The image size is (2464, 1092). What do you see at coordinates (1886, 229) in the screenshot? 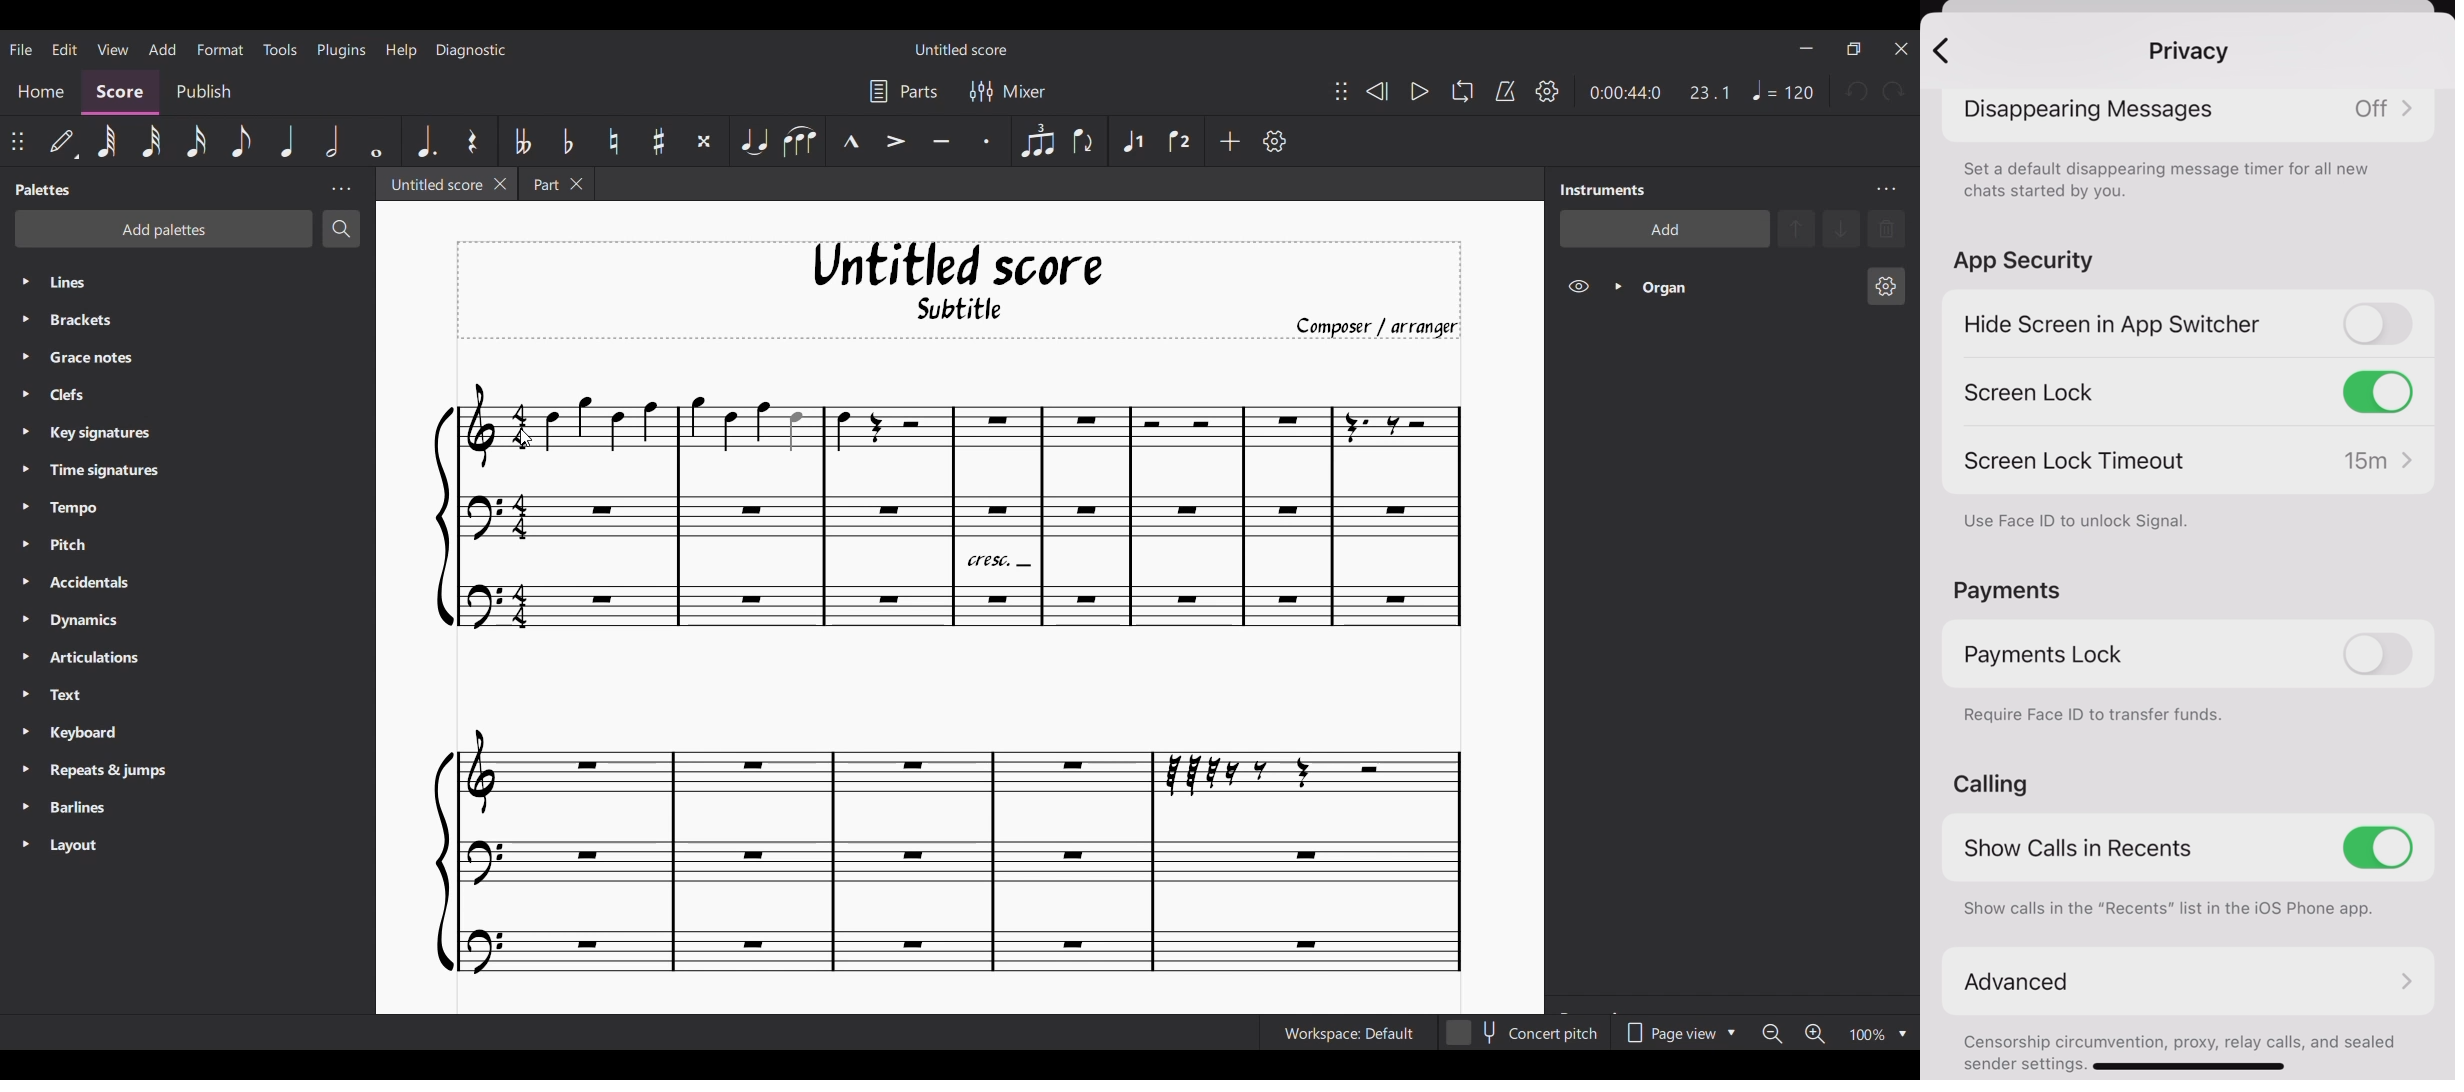
I see `Delete` at bounding box center [1886, 229].